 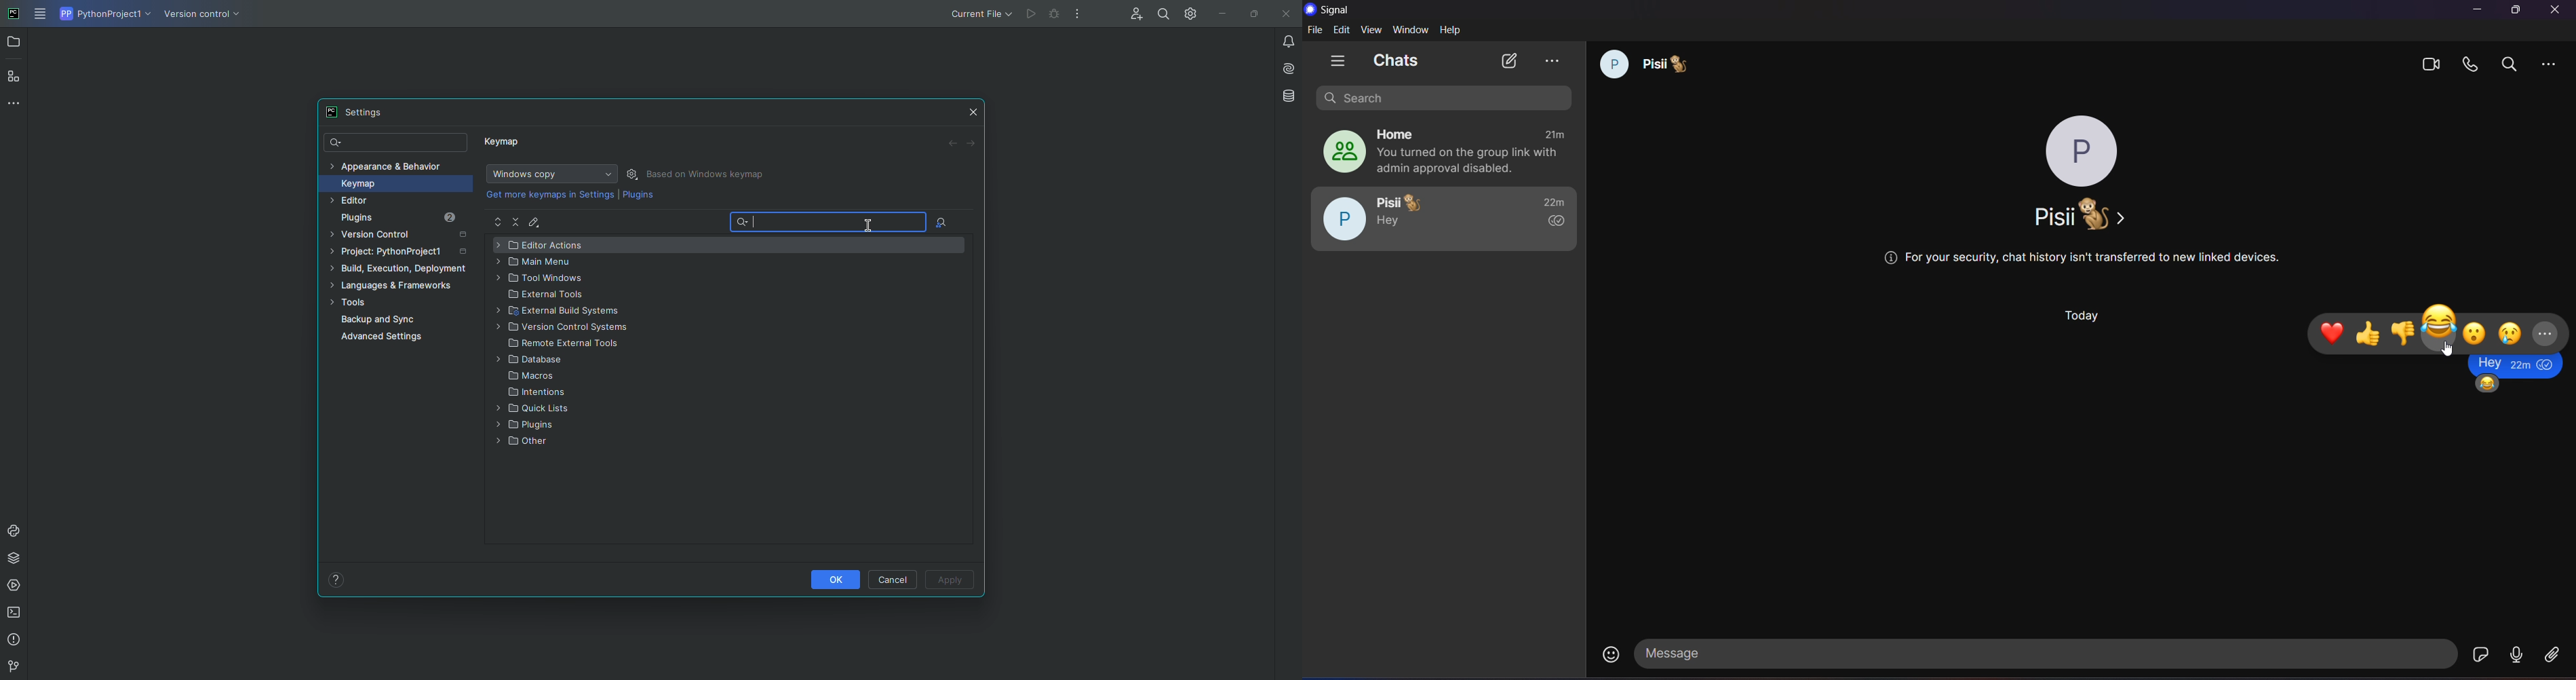 I want to click on file share, so click(x=2554, y=657).